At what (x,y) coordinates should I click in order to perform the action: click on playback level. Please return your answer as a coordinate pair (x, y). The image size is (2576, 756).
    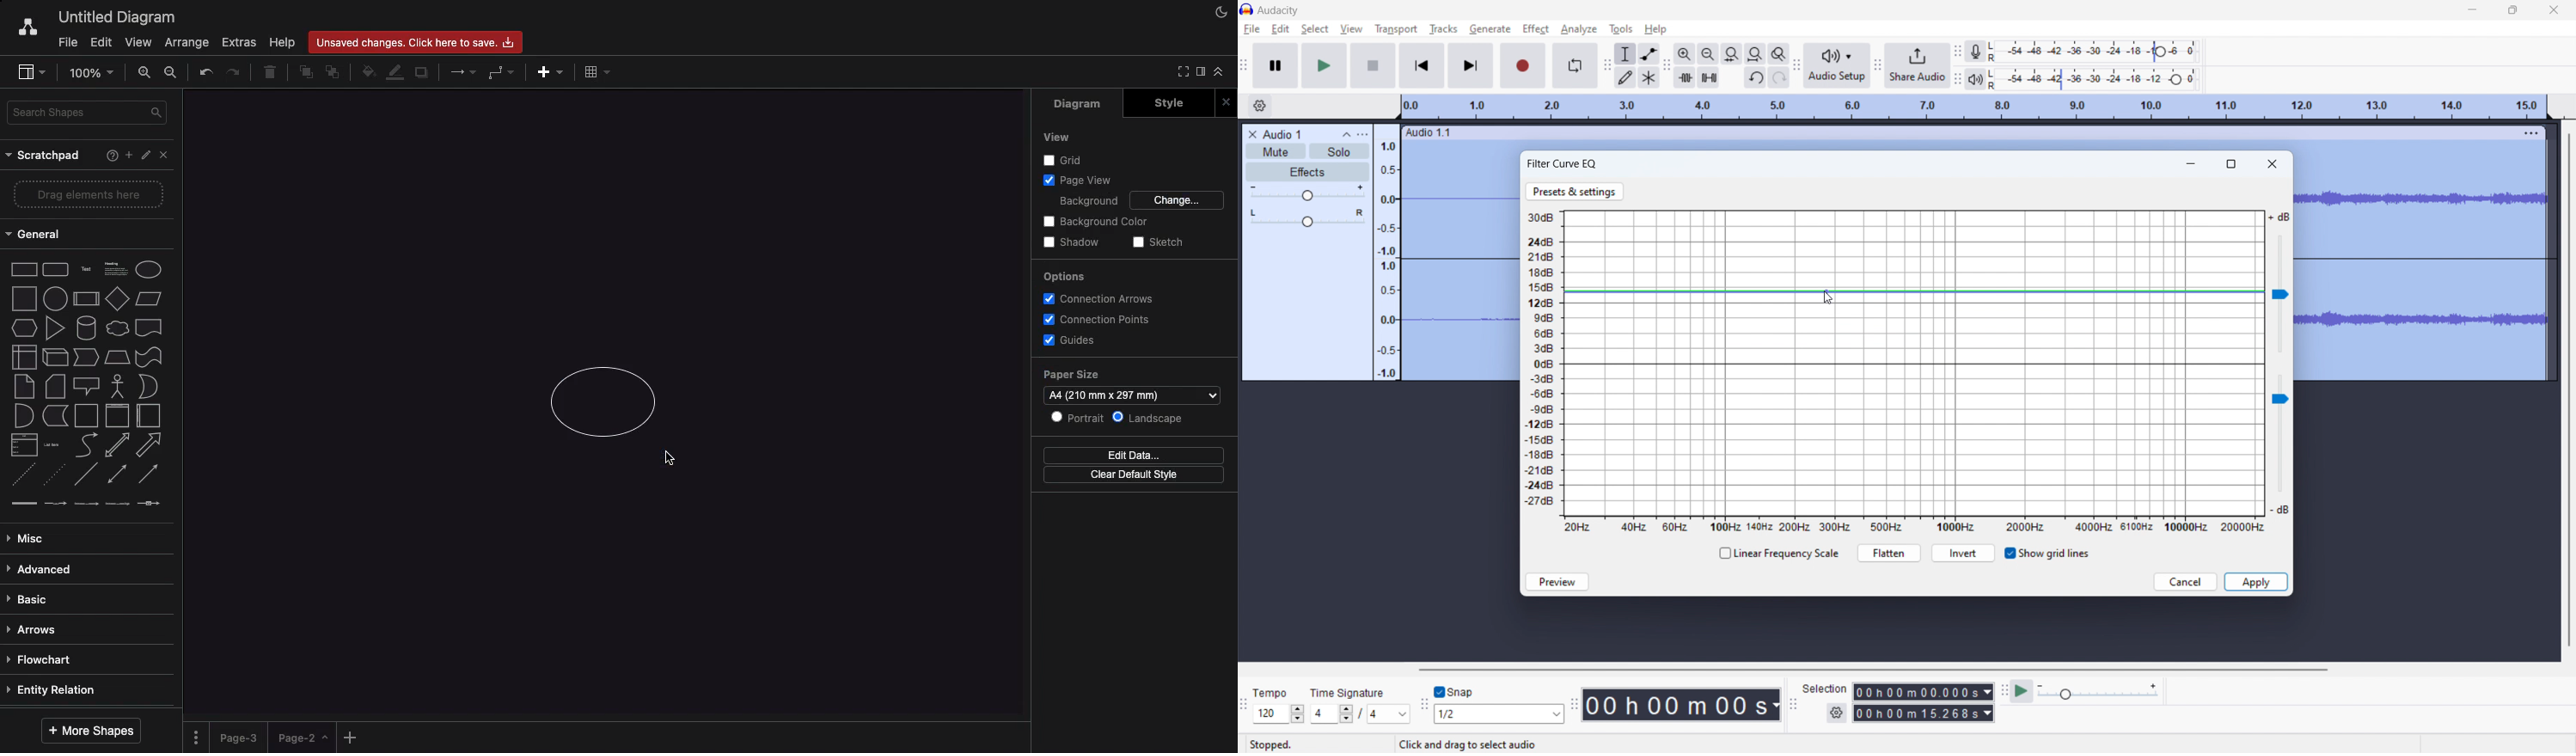
    Looking at the image, I should click on (2098, 79).